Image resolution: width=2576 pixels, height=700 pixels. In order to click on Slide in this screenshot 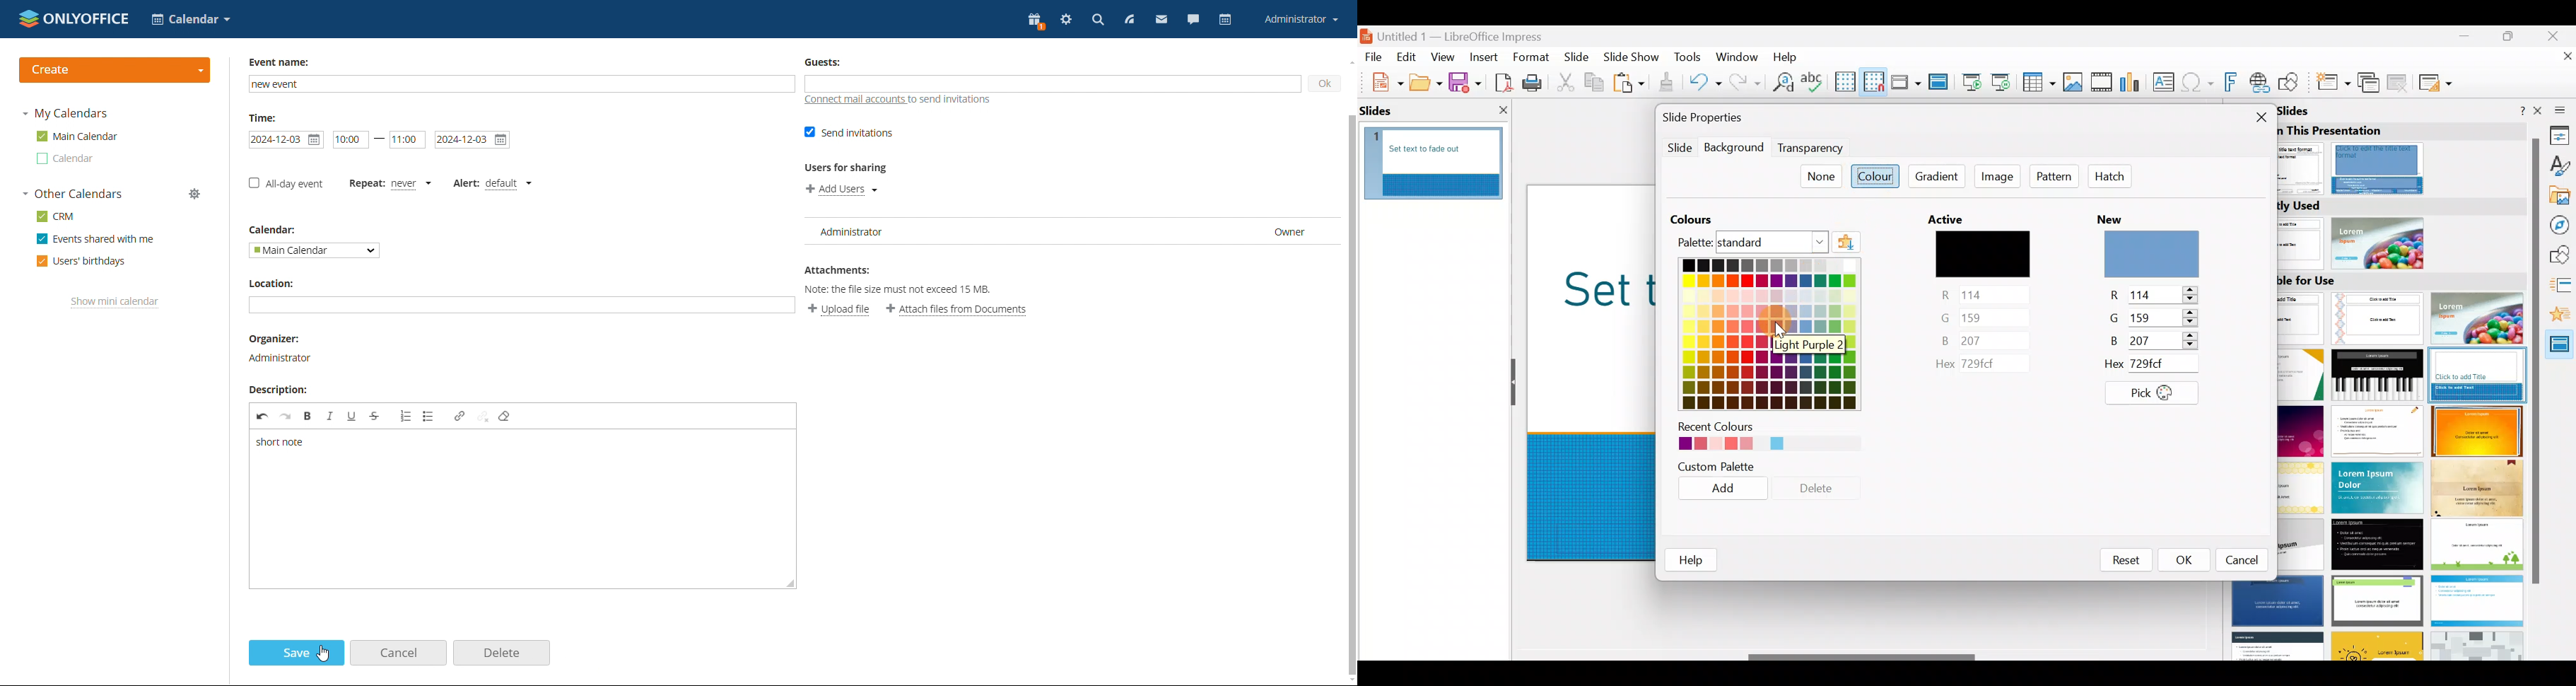, I will do `click(1578, 58)`.